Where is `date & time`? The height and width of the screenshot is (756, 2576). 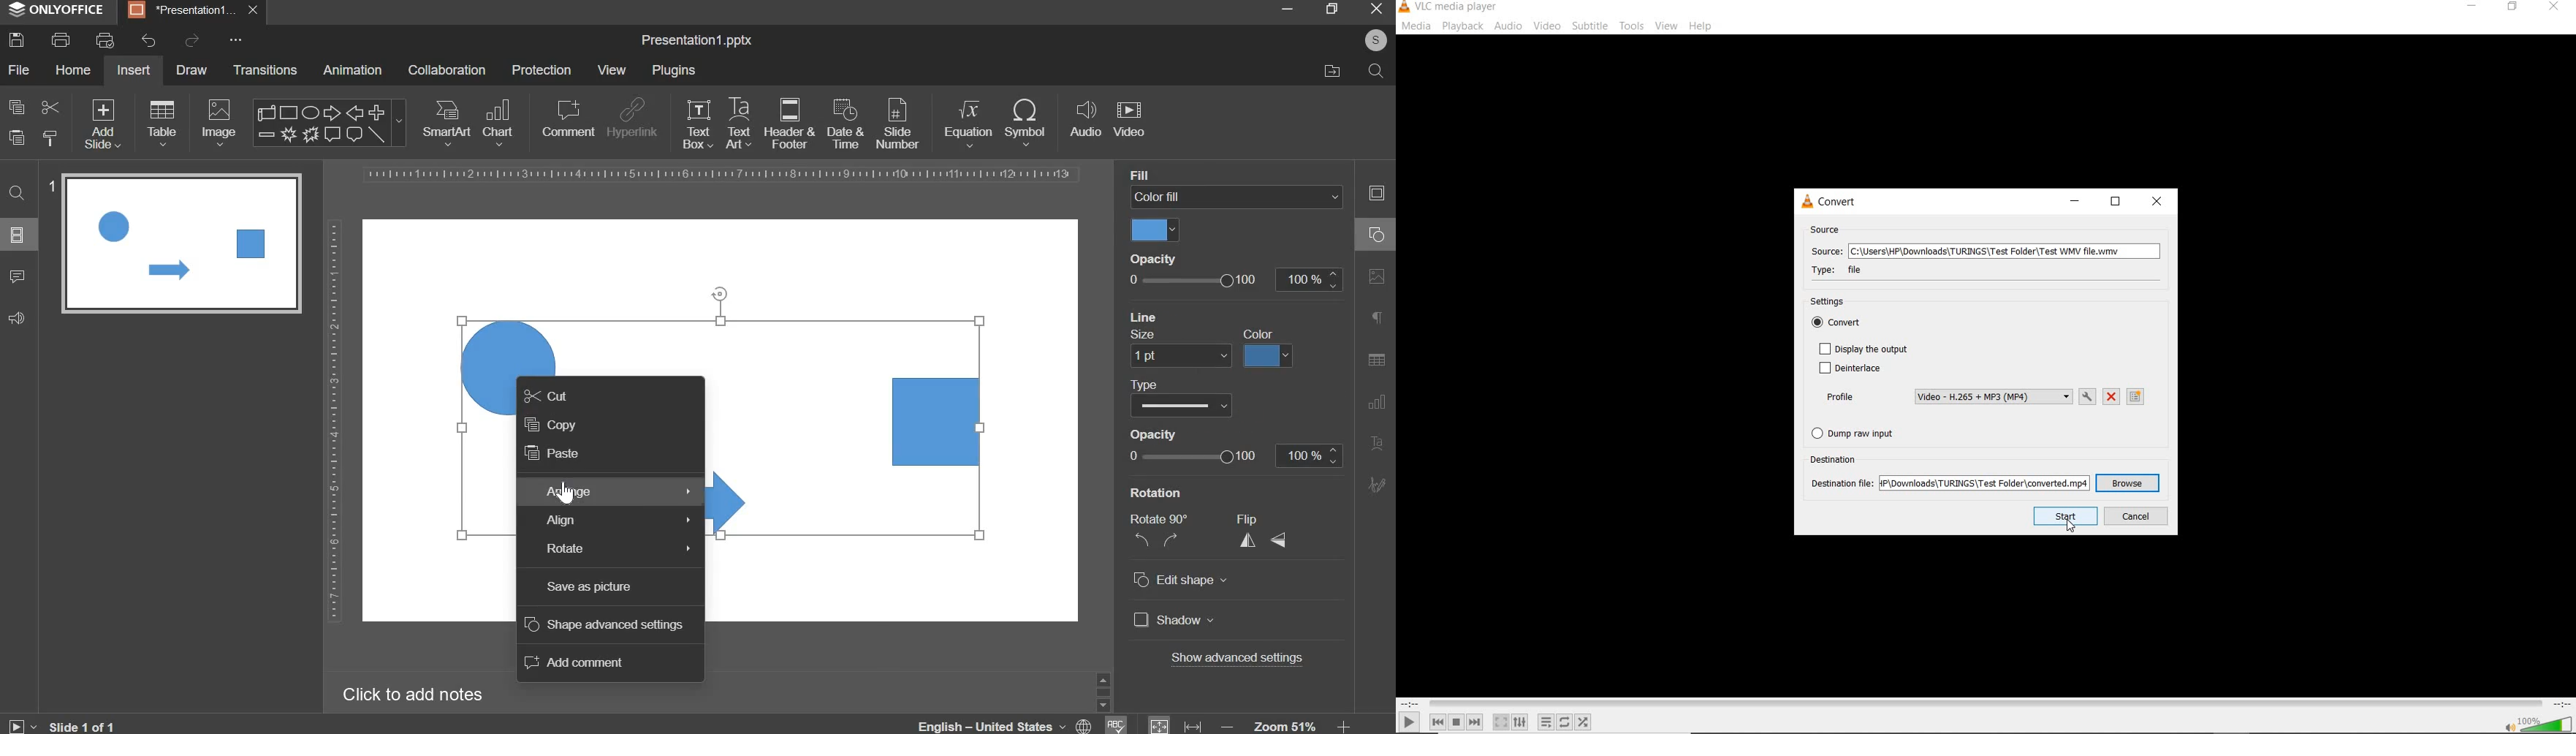
date & time is located at coordinates (846, 124).